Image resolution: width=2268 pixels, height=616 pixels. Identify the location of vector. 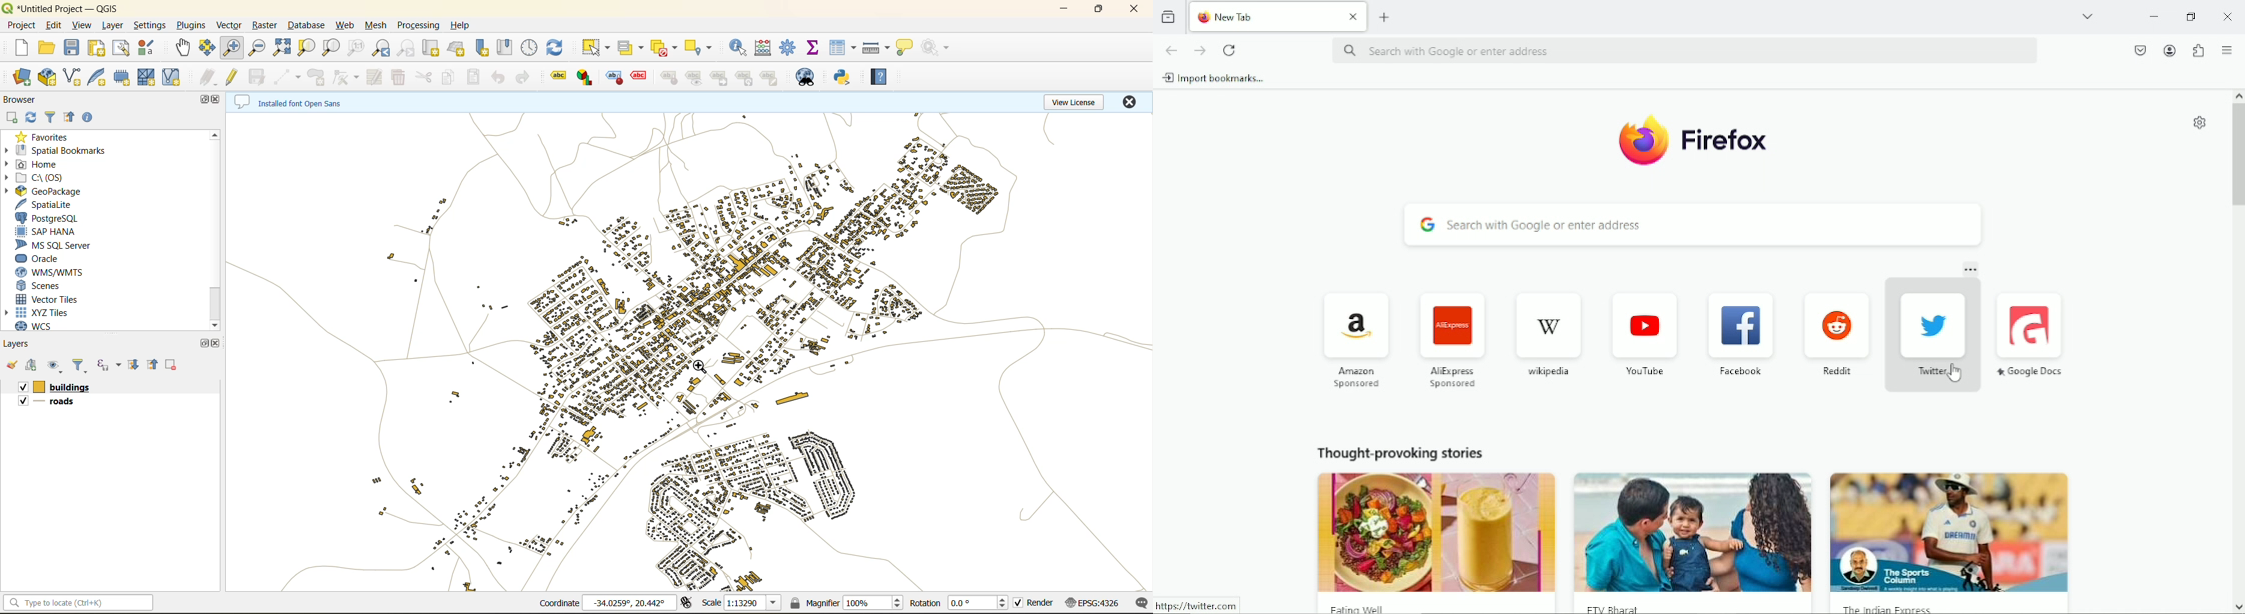
(229, 26).